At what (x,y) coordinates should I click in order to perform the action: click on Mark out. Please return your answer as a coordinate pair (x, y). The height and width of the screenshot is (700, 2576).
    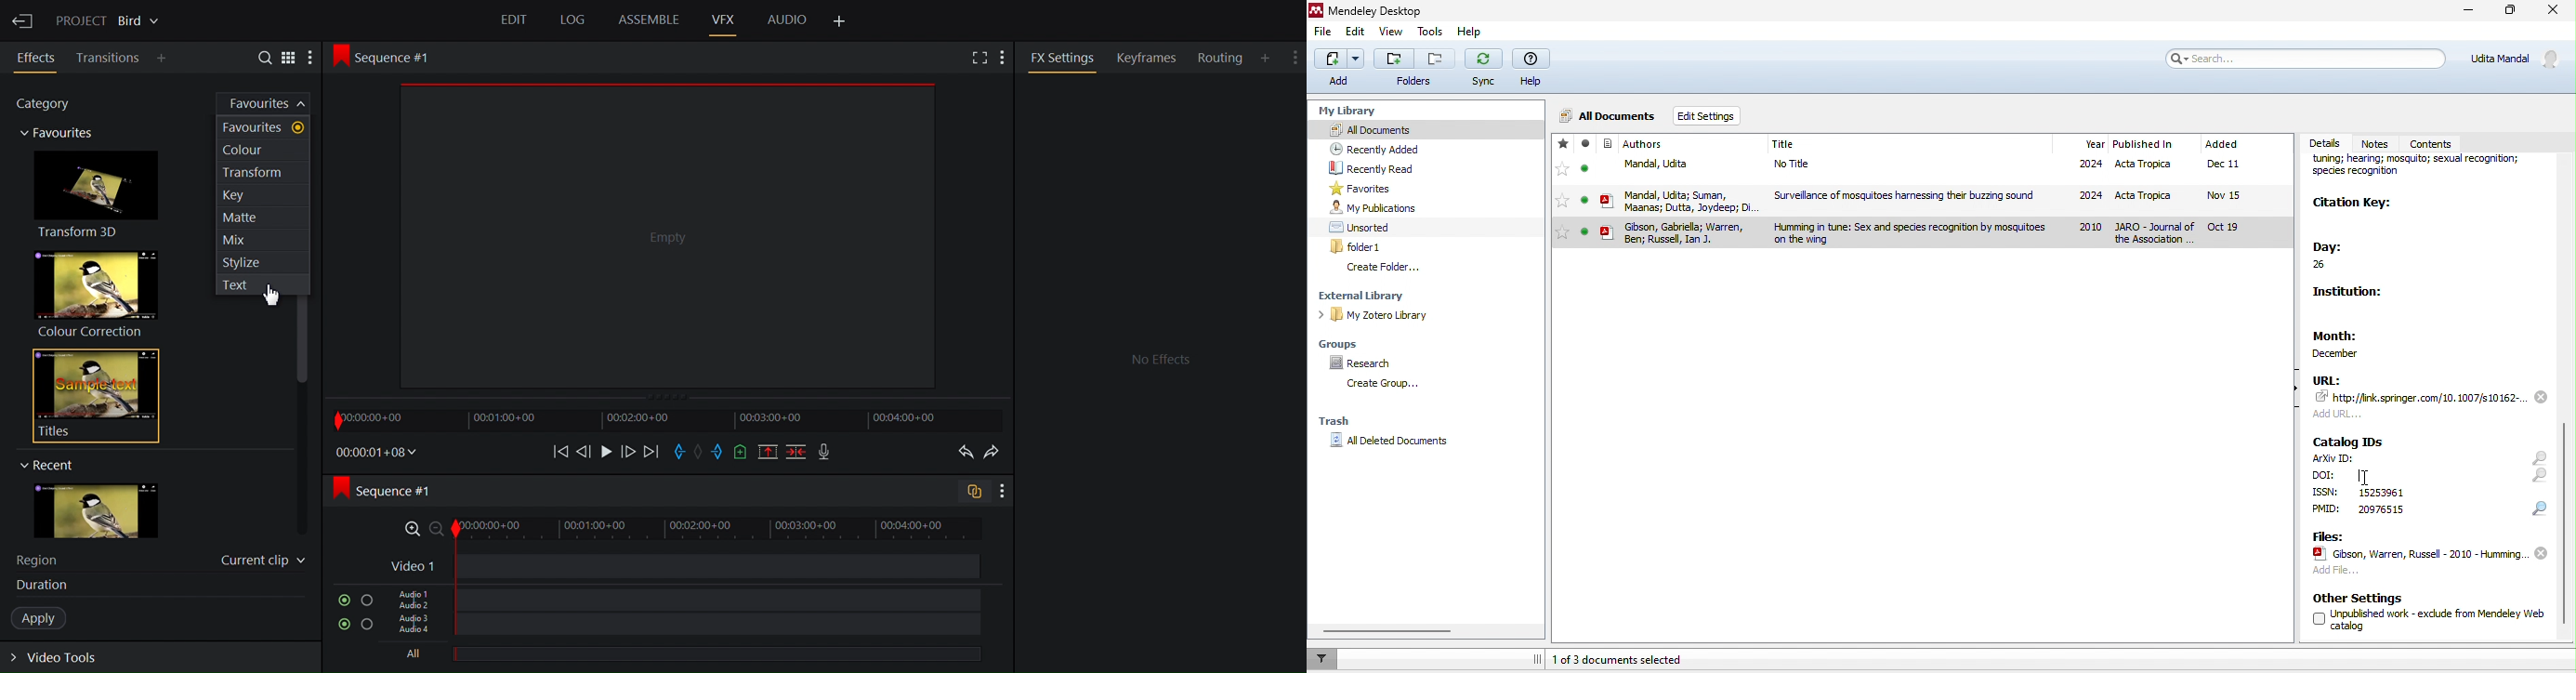
    Looking at the image, I should click on (718, 452).